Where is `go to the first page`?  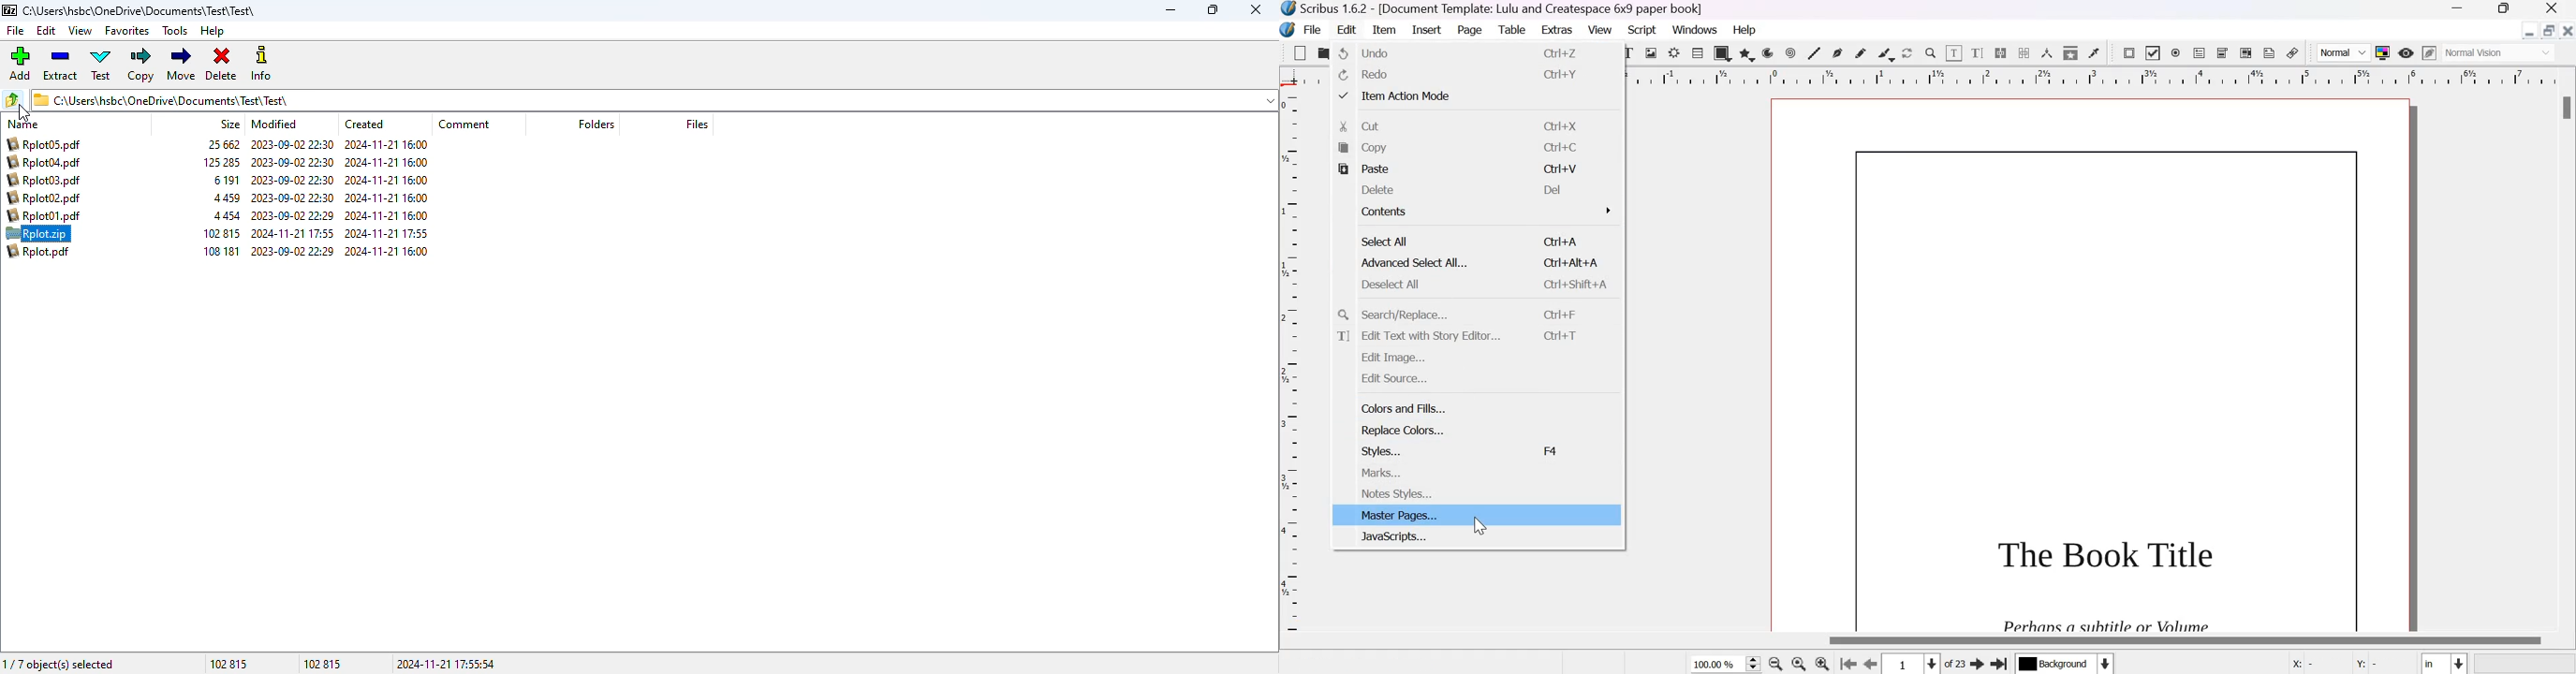
go to the first page is located at coordinates (1849, 663).